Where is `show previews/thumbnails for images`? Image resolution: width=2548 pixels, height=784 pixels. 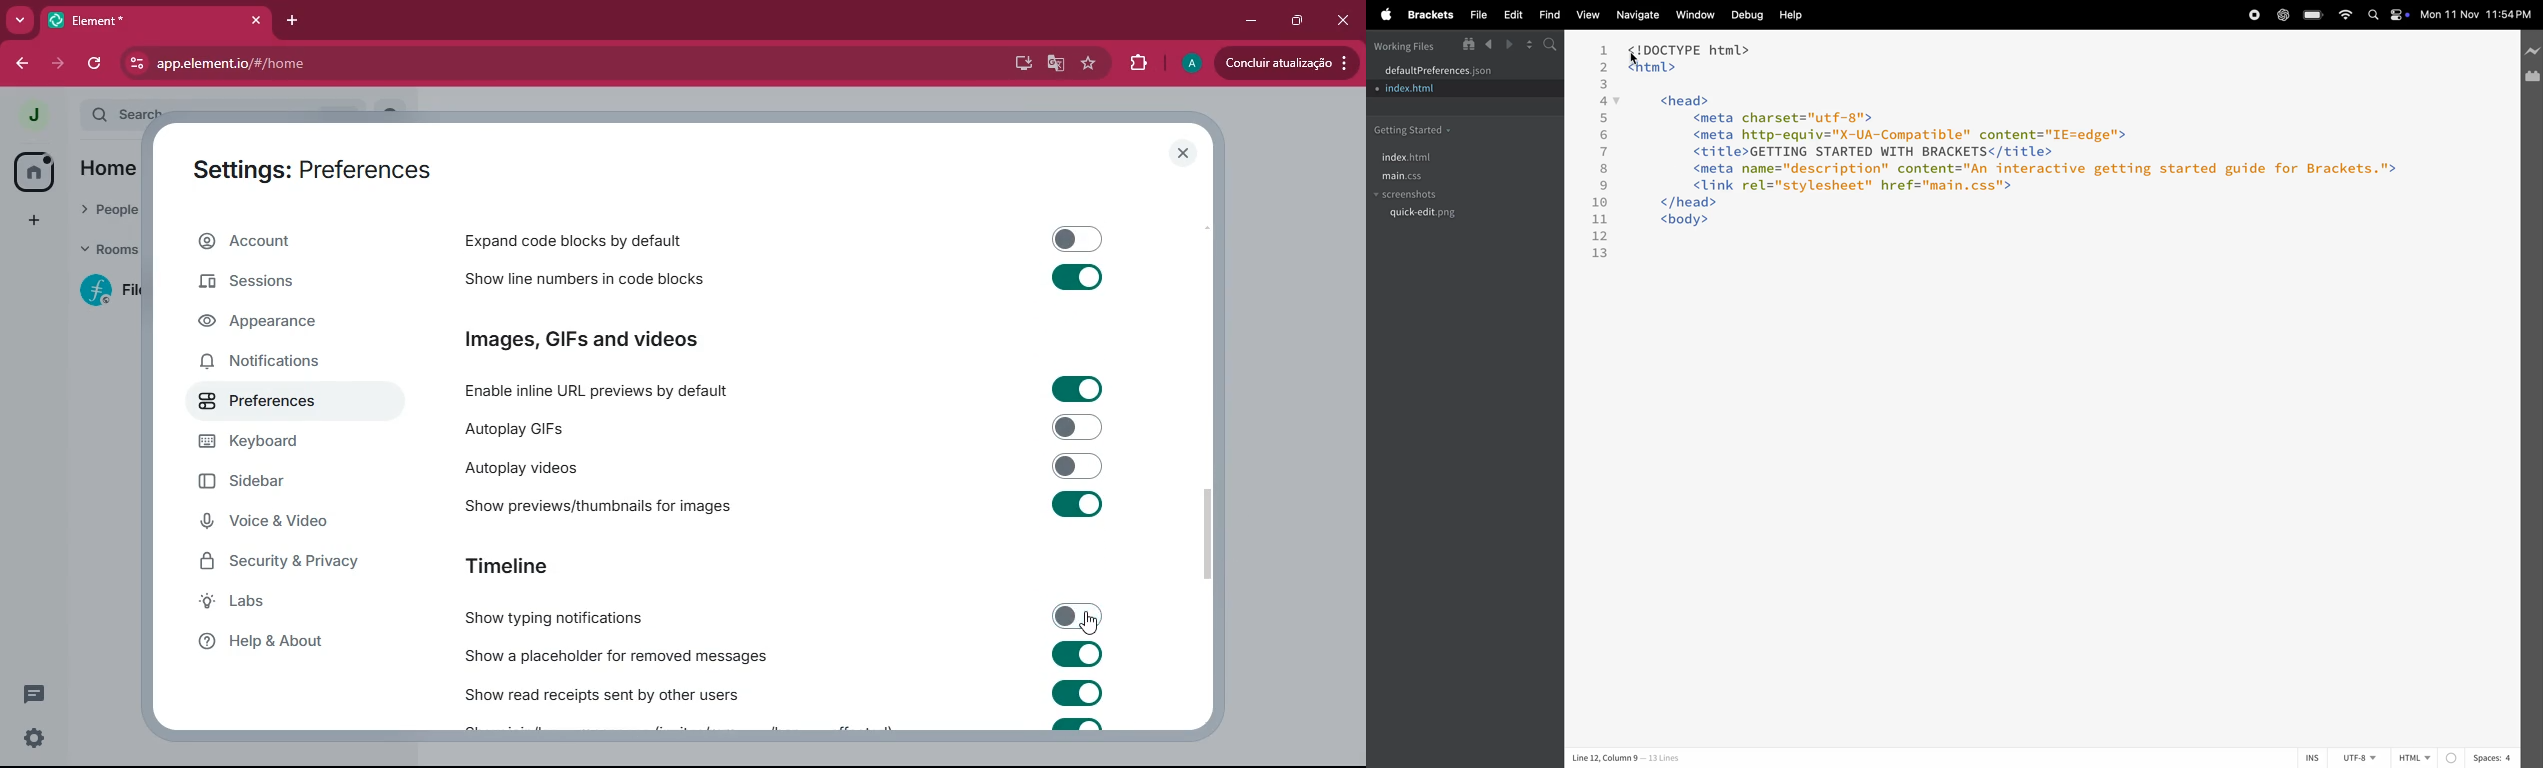
show previews/thumbnails for images is located at coordinates (605, 506).